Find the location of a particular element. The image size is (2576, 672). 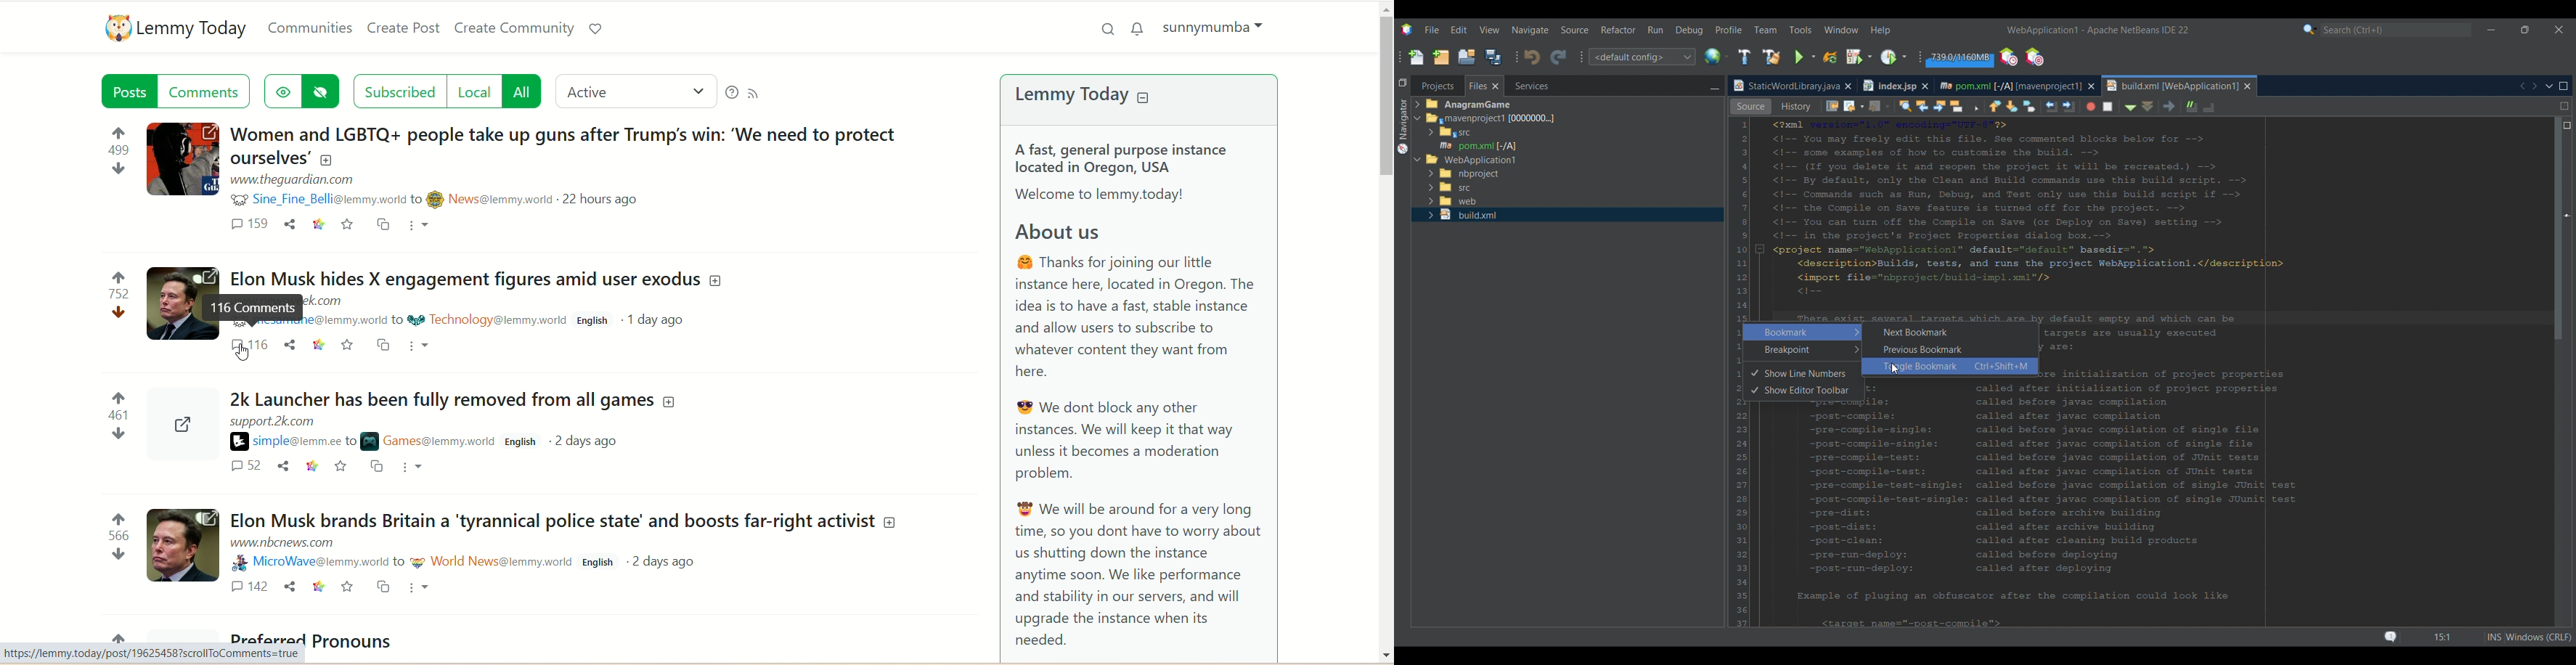

Clean and build main project is located at coordinates (1771, 57).